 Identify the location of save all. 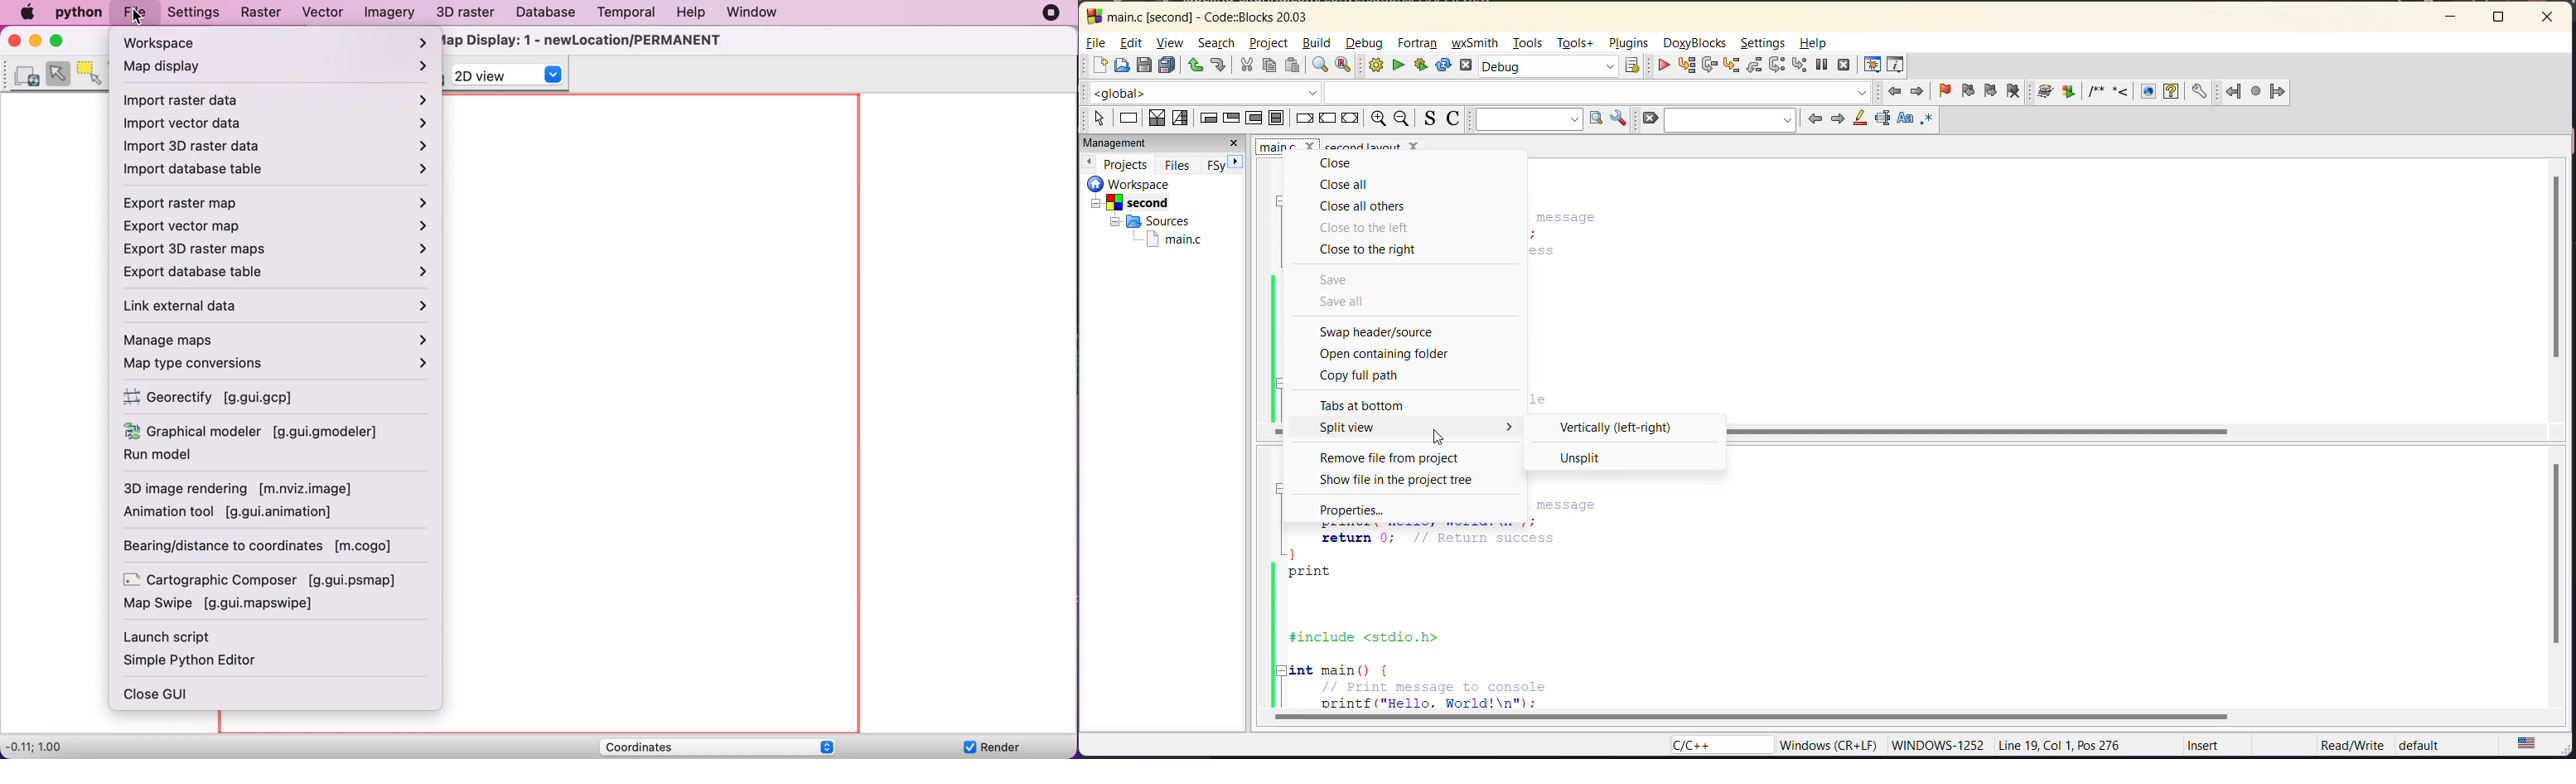
(1348, 302).